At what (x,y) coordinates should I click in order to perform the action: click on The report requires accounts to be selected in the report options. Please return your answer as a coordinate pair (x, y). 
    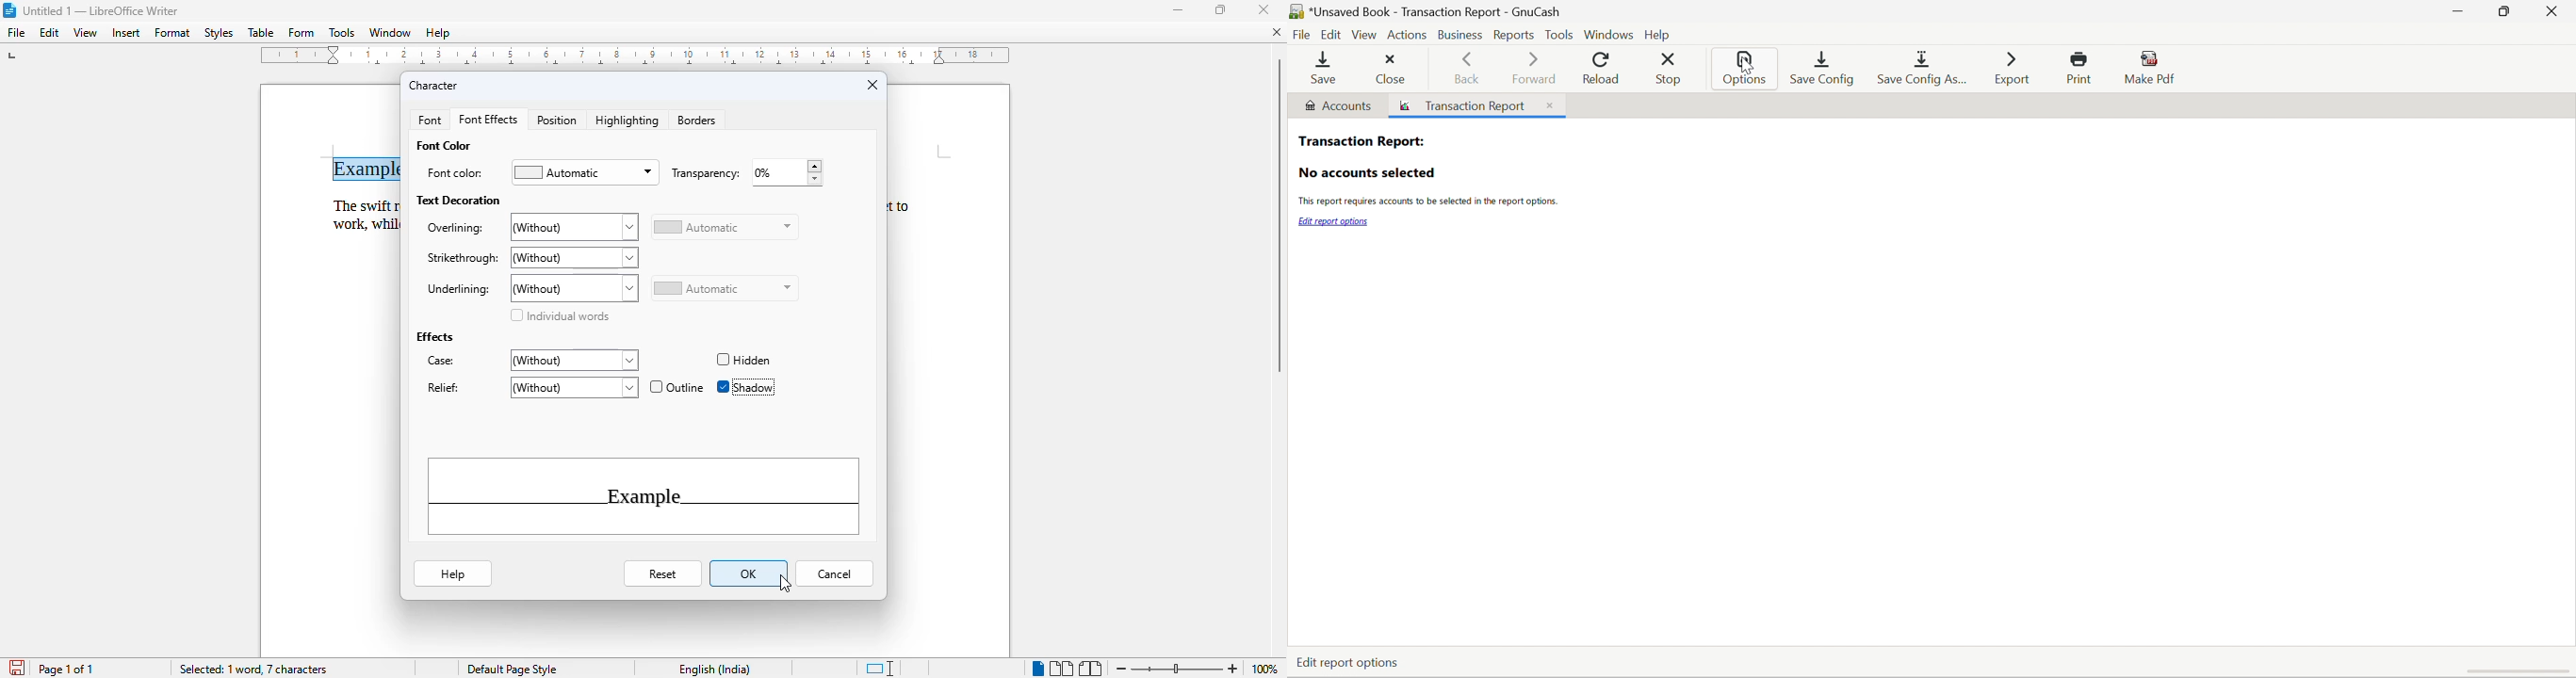
    Looking at the image, I should click on (1427, 203).